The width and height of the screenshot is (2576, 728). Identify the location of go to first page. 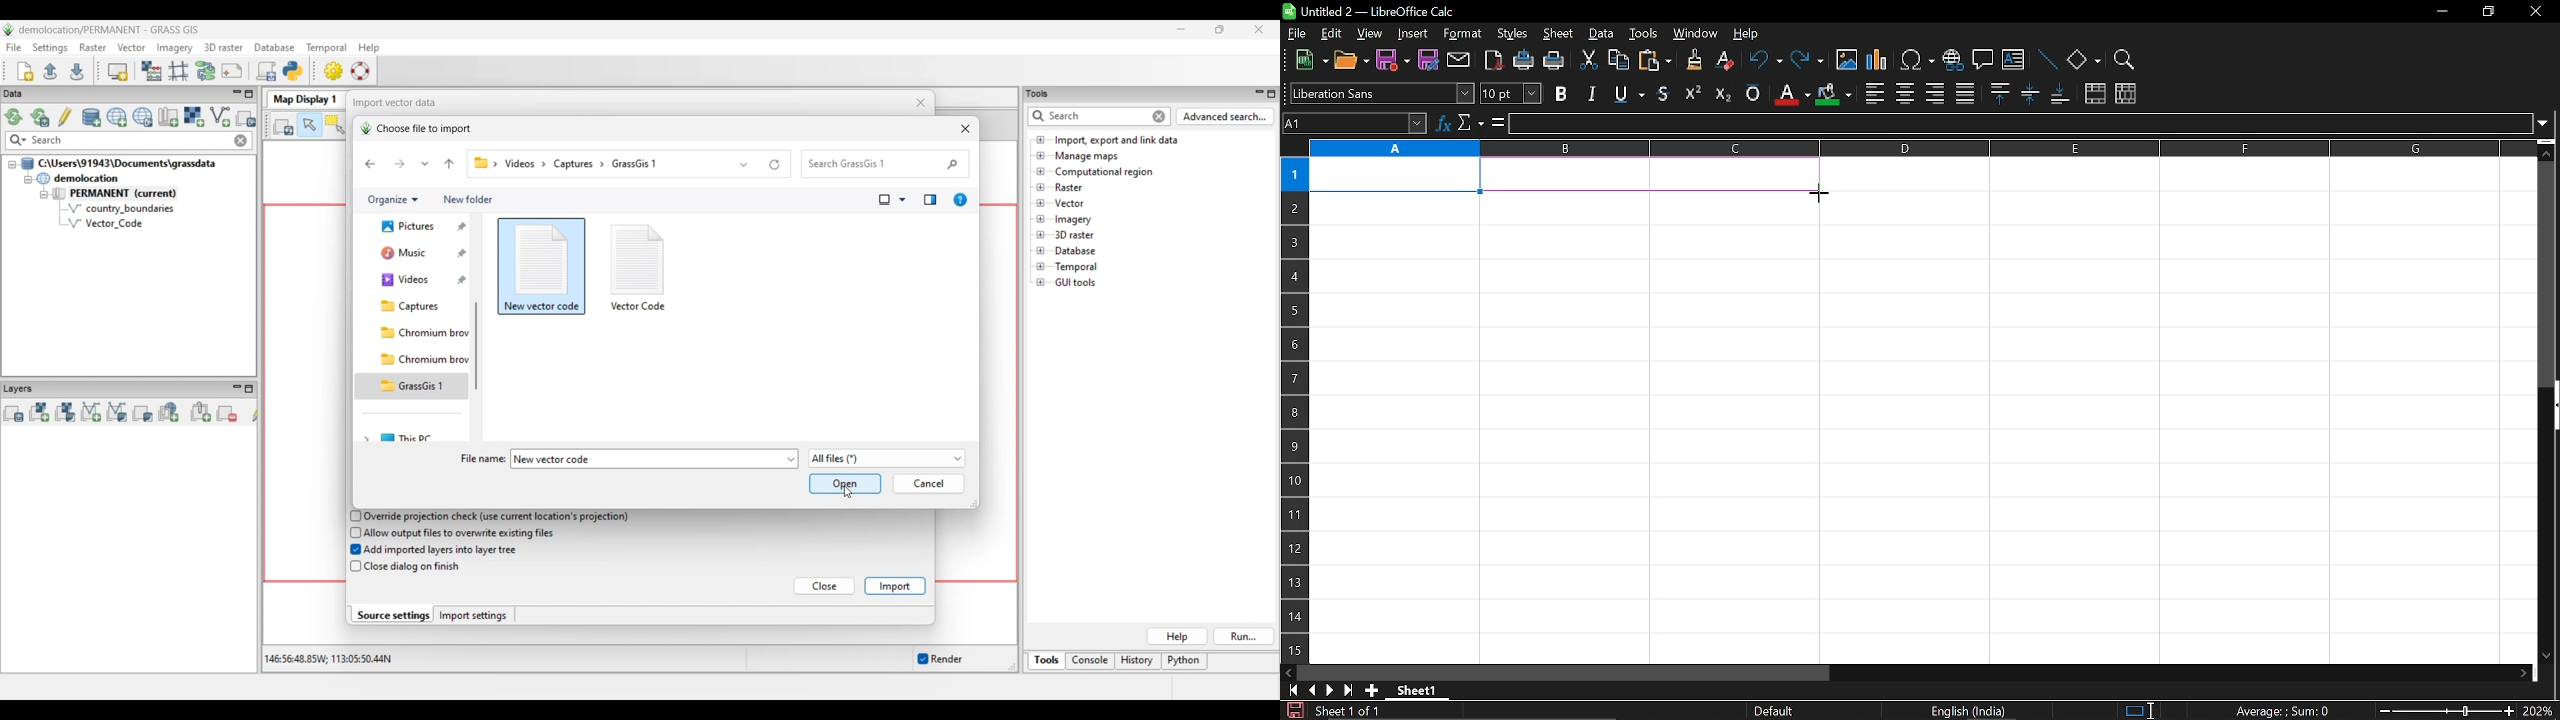
(1290, 691).